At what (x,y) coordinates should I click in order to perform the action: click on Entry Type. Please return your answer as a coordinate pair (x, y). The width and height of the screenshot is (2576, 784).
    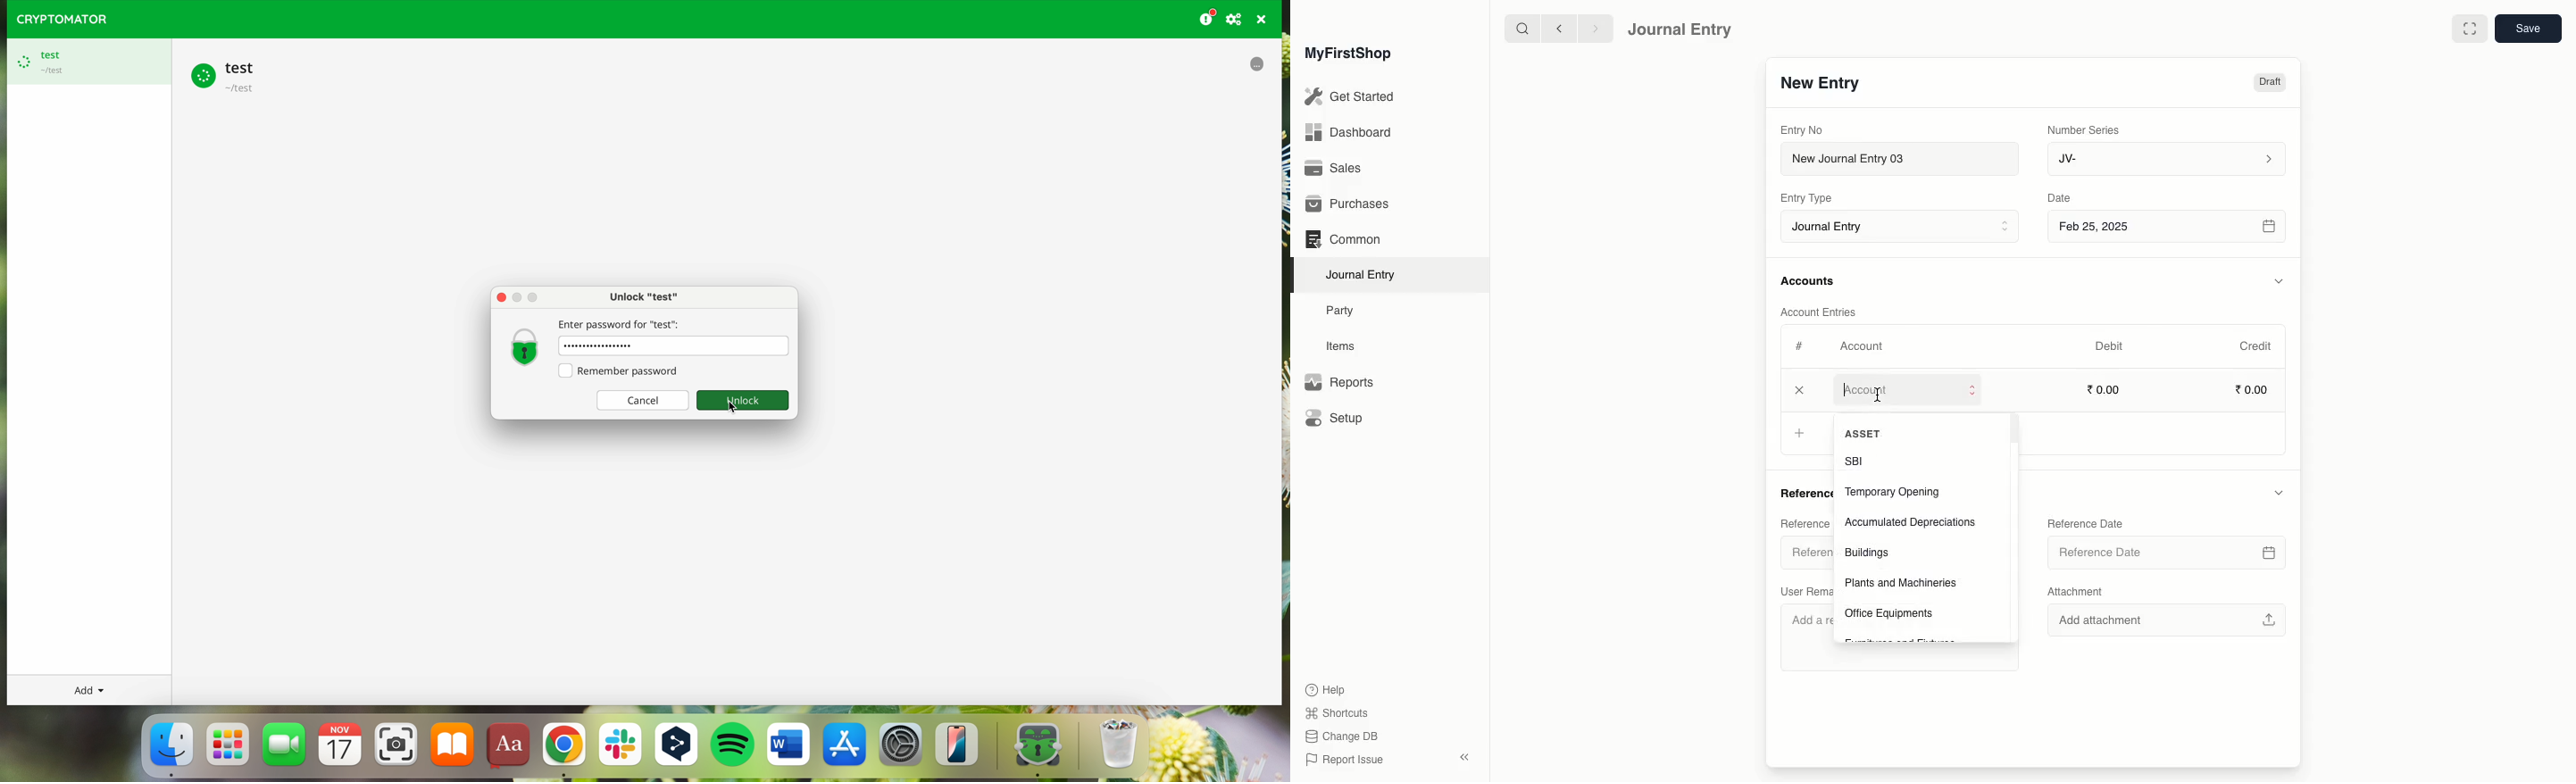
    Looking at the image, I should click on (1812, 198).